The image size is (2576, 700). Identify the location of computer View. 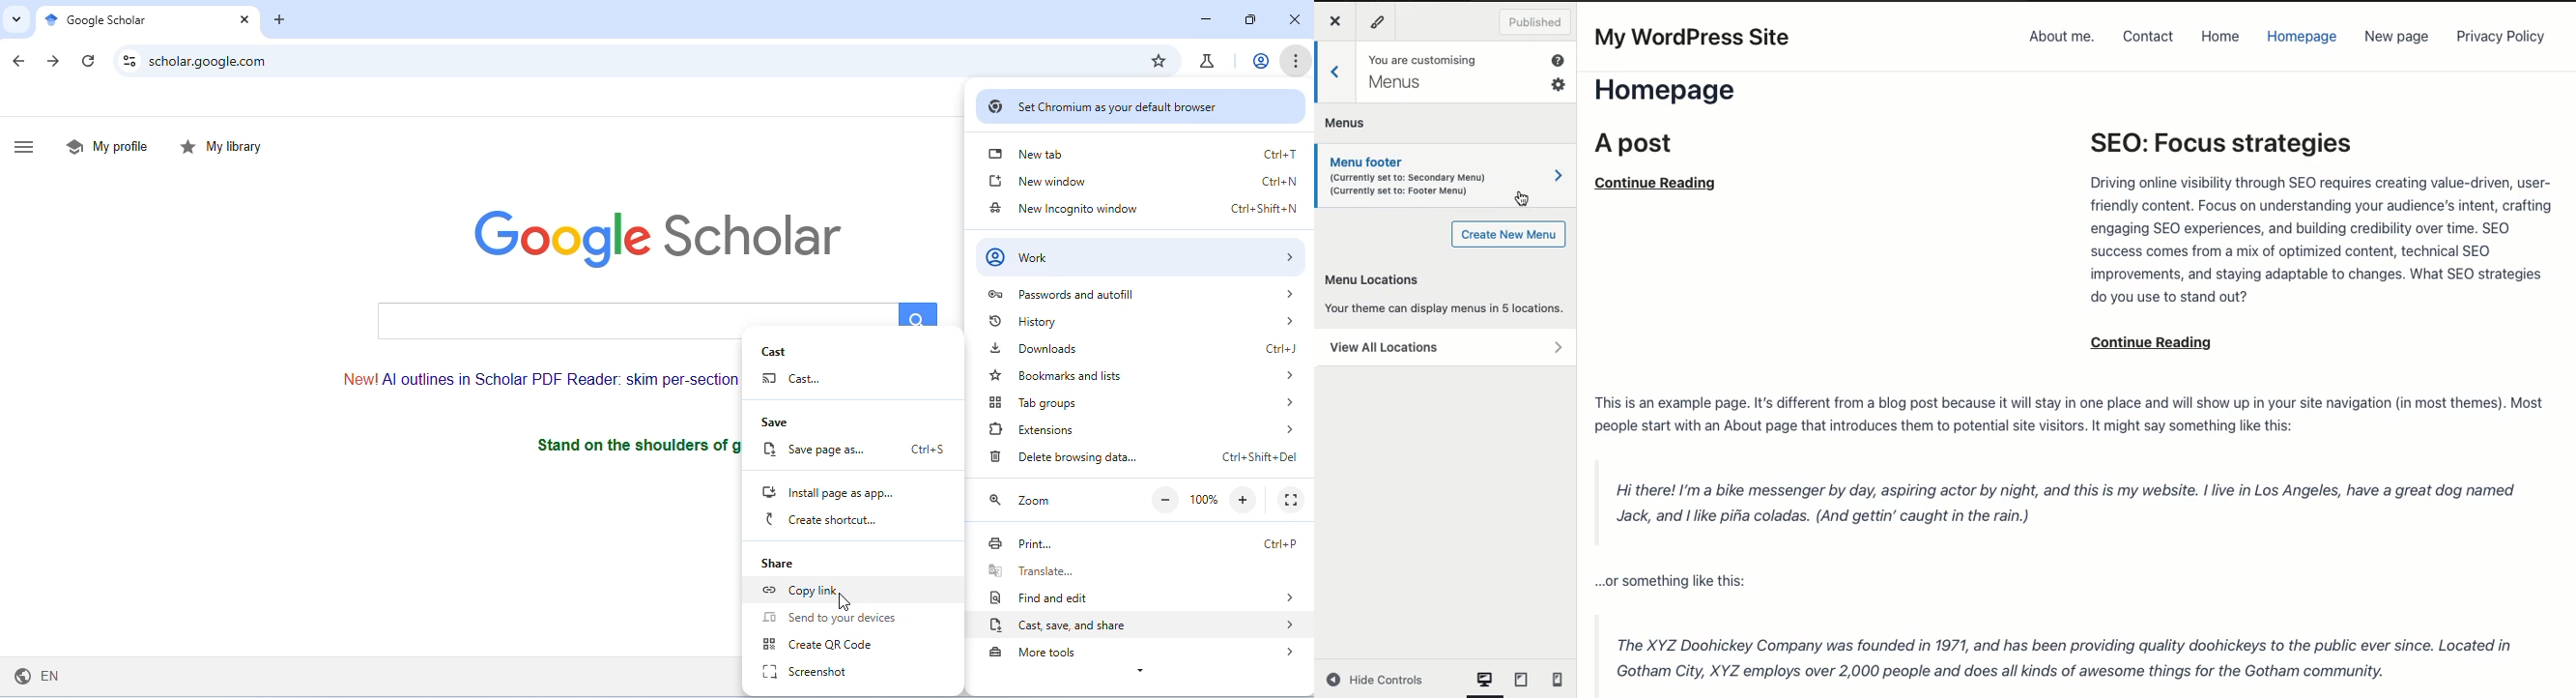
(1483, 683).